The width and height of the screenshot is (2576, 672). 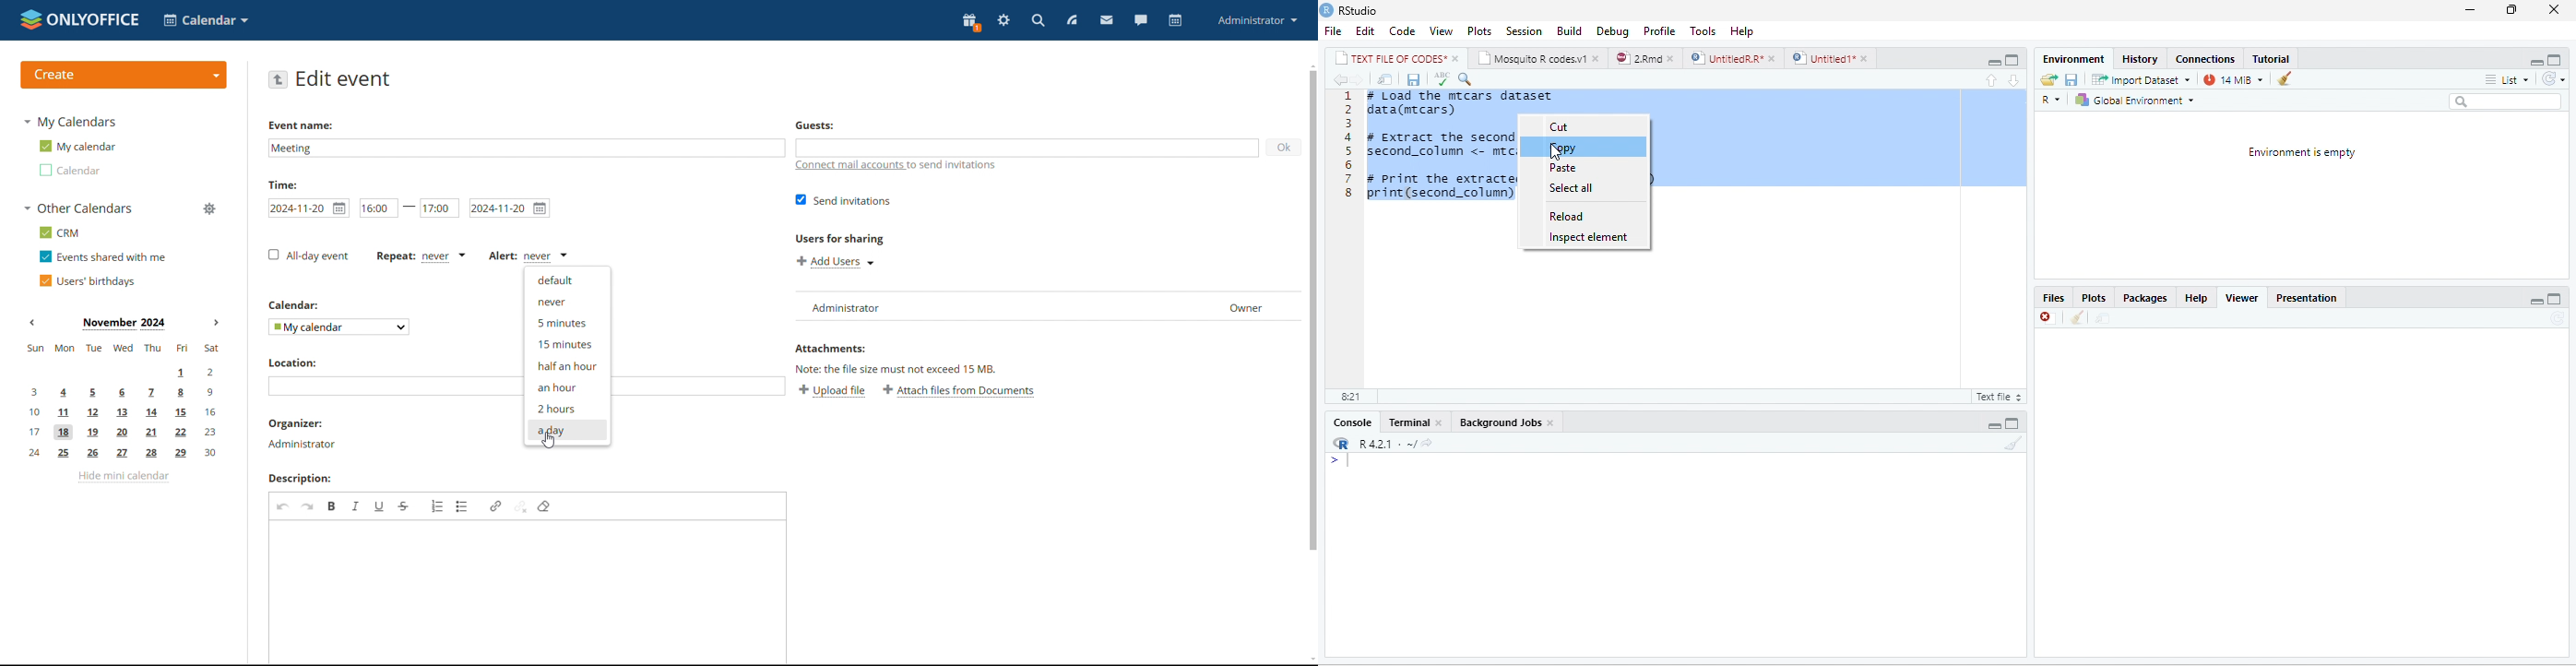 I want to click on clear, so click(x=2284, y=78).